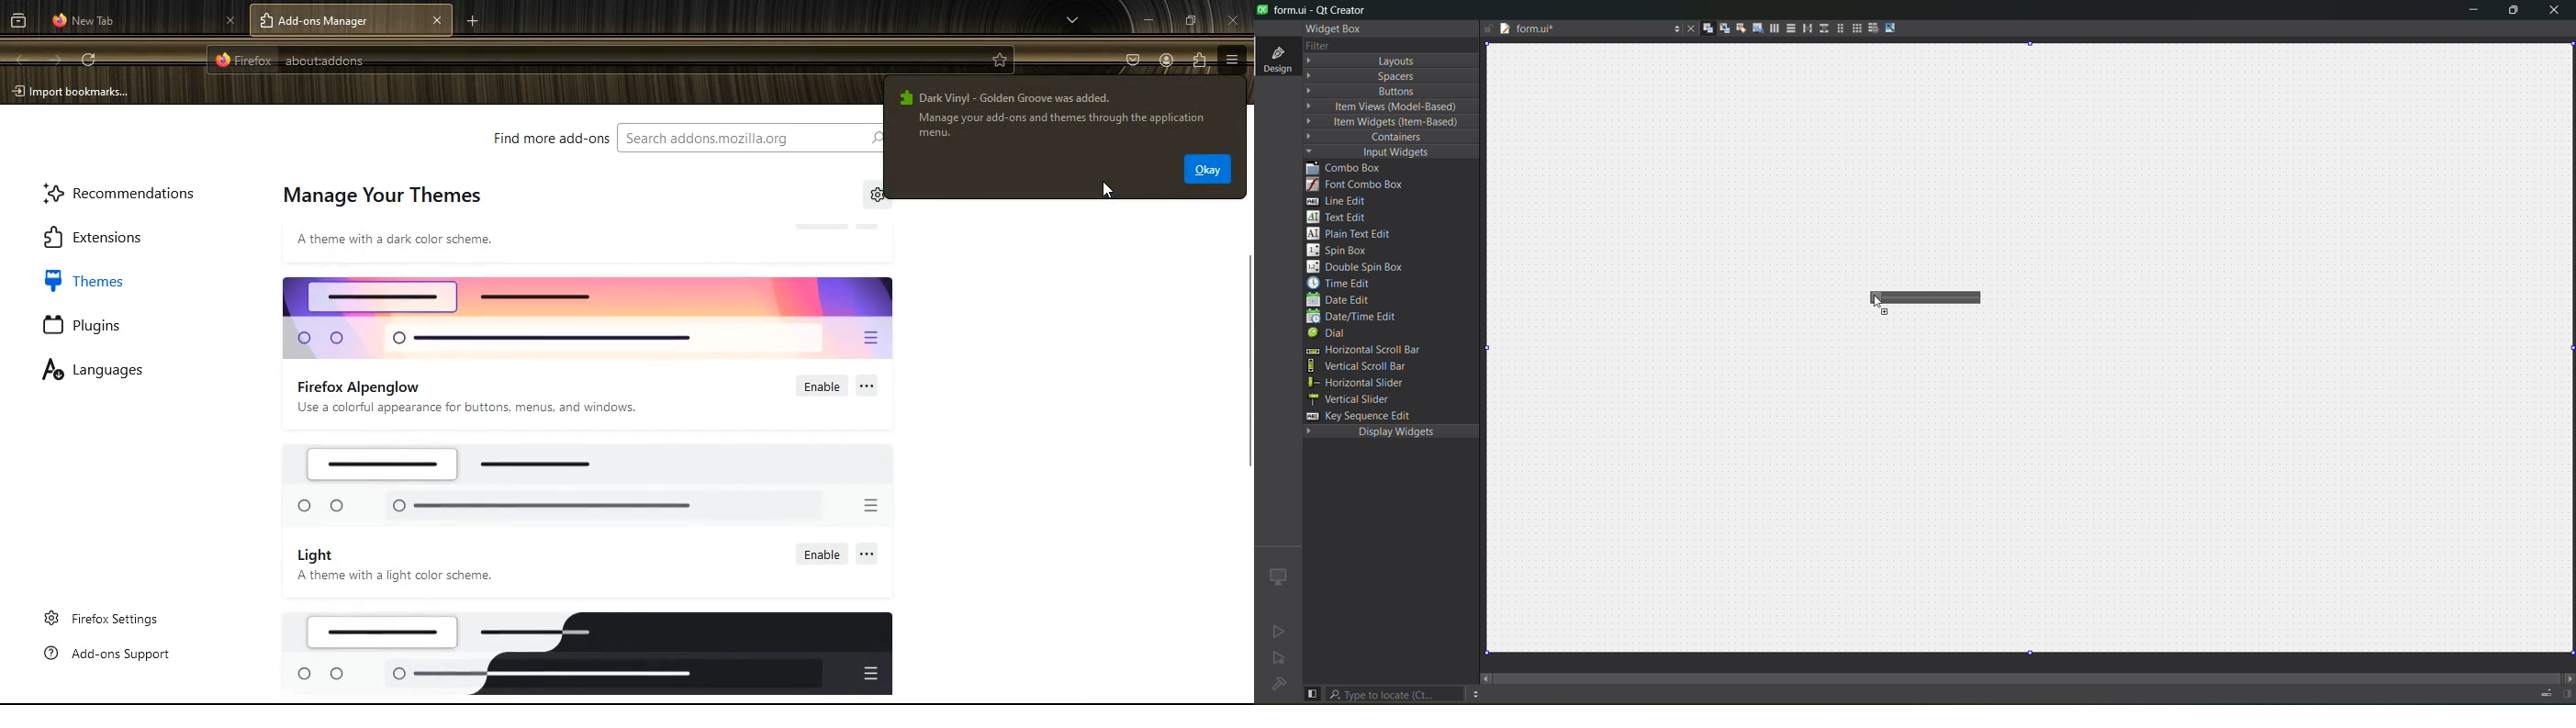 This screenshot has width=2576, height=728. I want to click on signals, so click(1719, 28).